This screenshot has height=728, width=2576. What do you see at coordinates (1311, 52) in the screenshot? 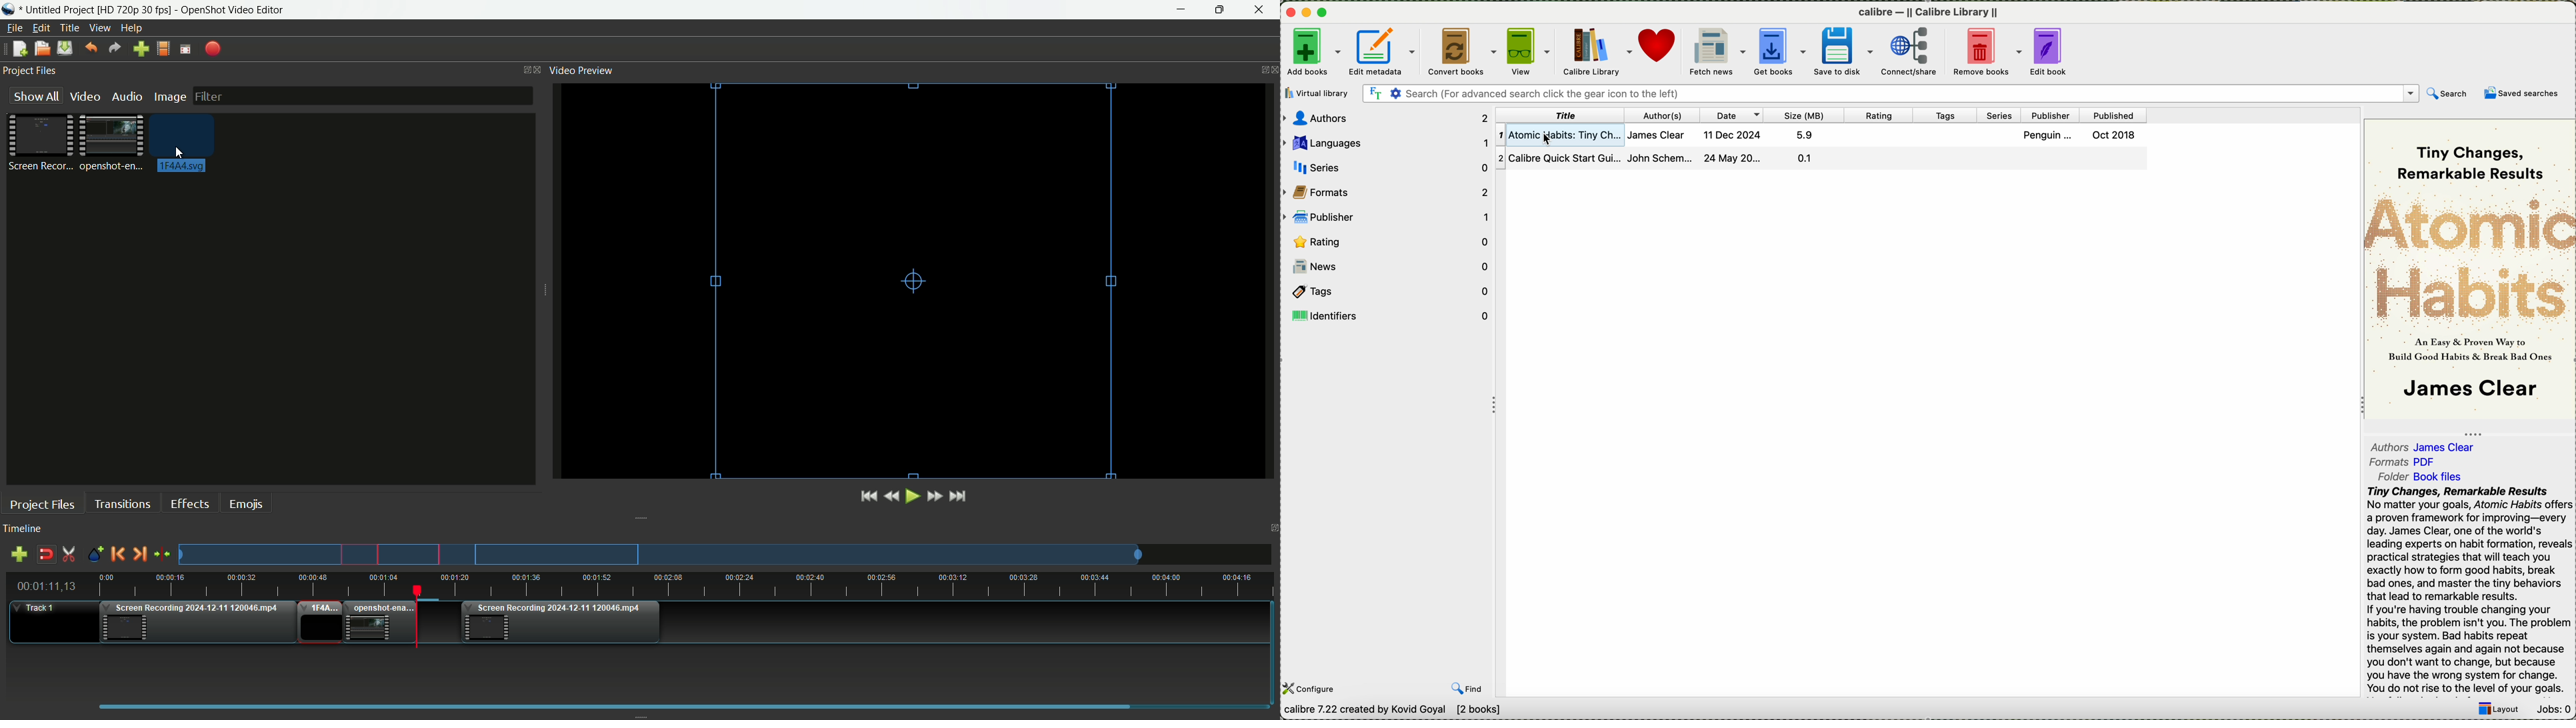
I see `add books` at bounding box center [1311, 52].